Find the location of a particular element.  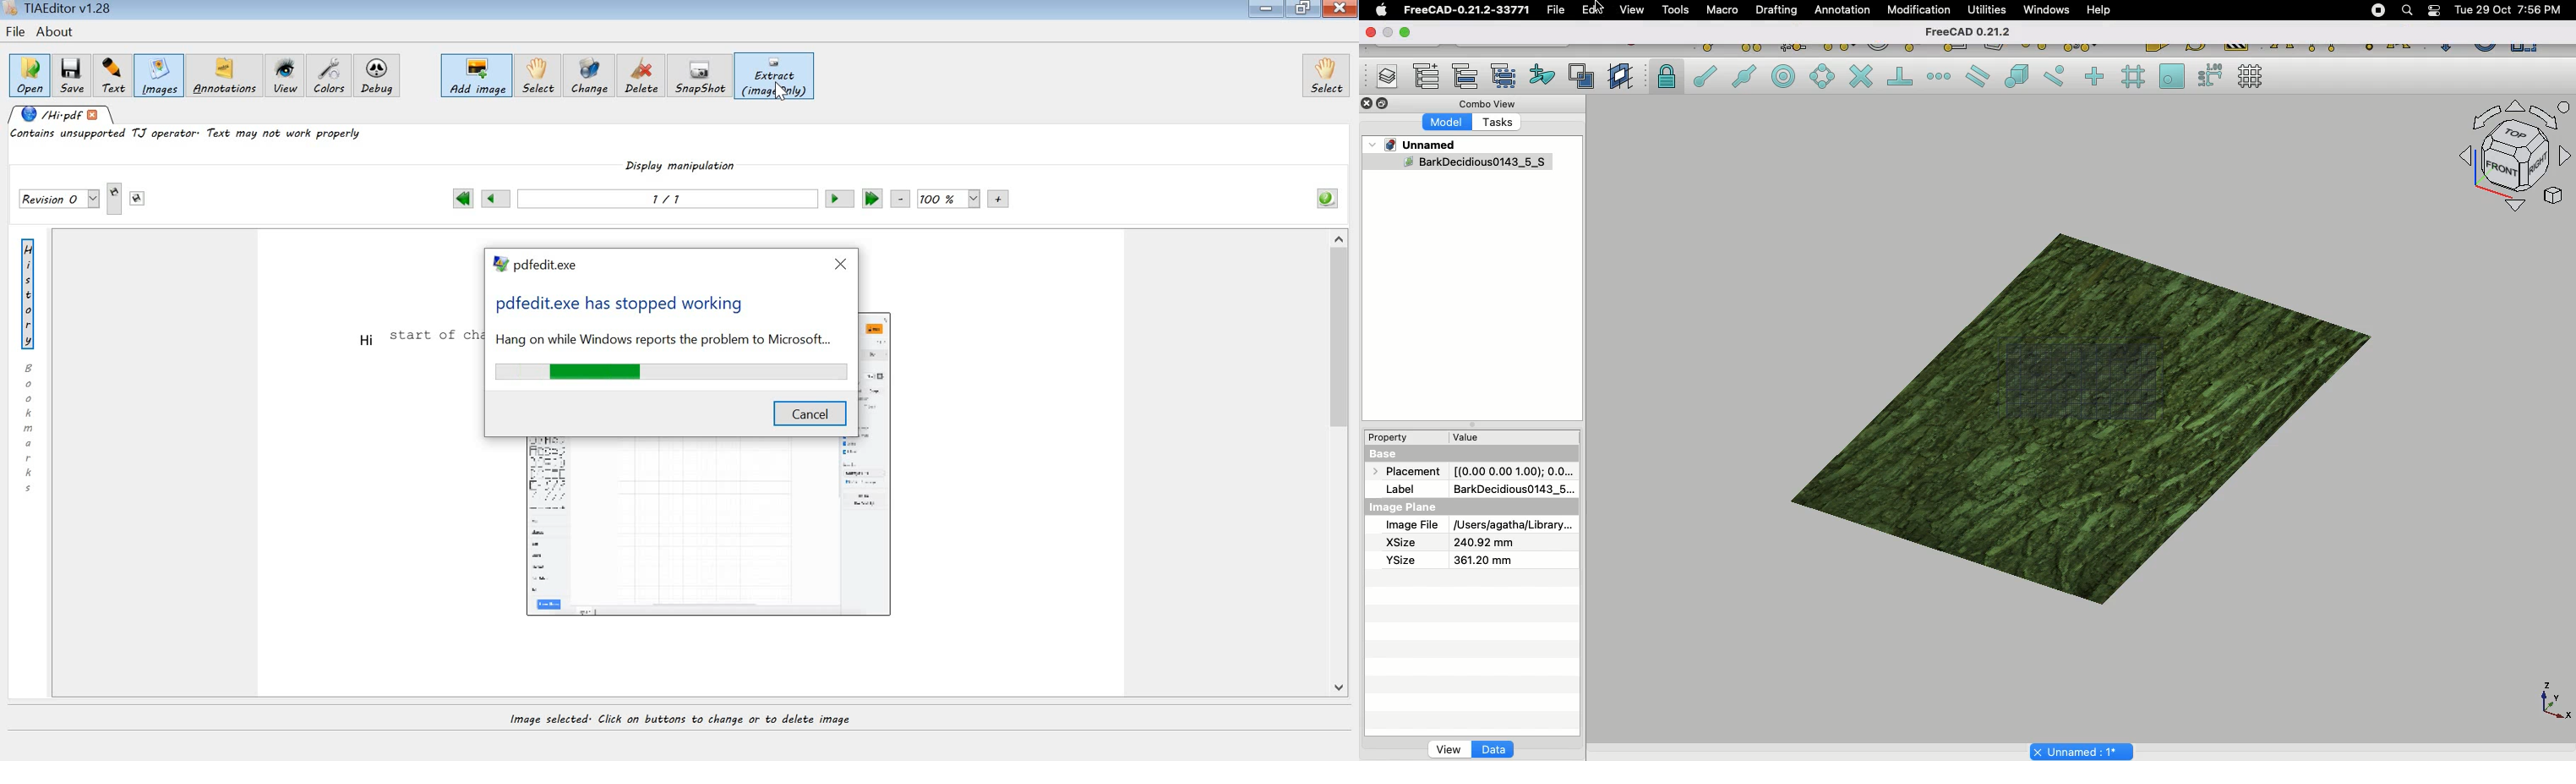

Annotation is located at coordinates (1842, 9).